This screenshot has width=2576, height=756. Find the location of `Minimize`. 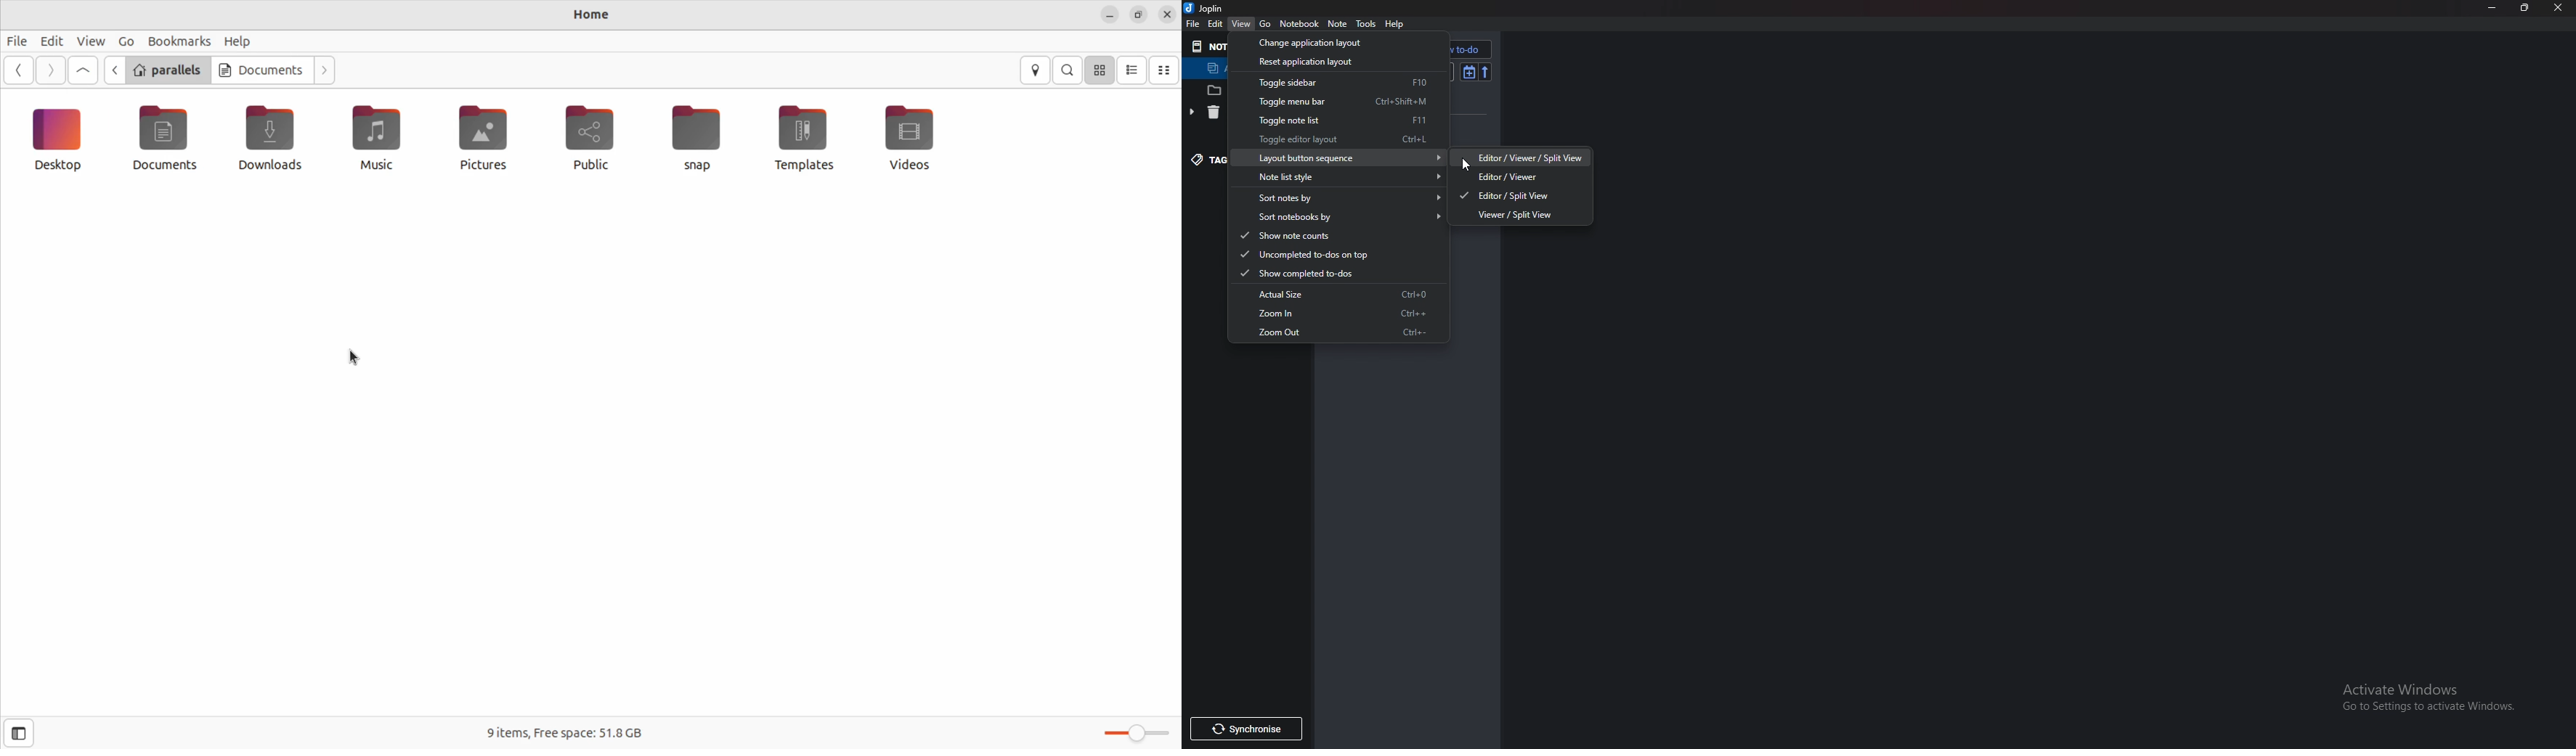

Minimize is located at coordinates (2490, 7).